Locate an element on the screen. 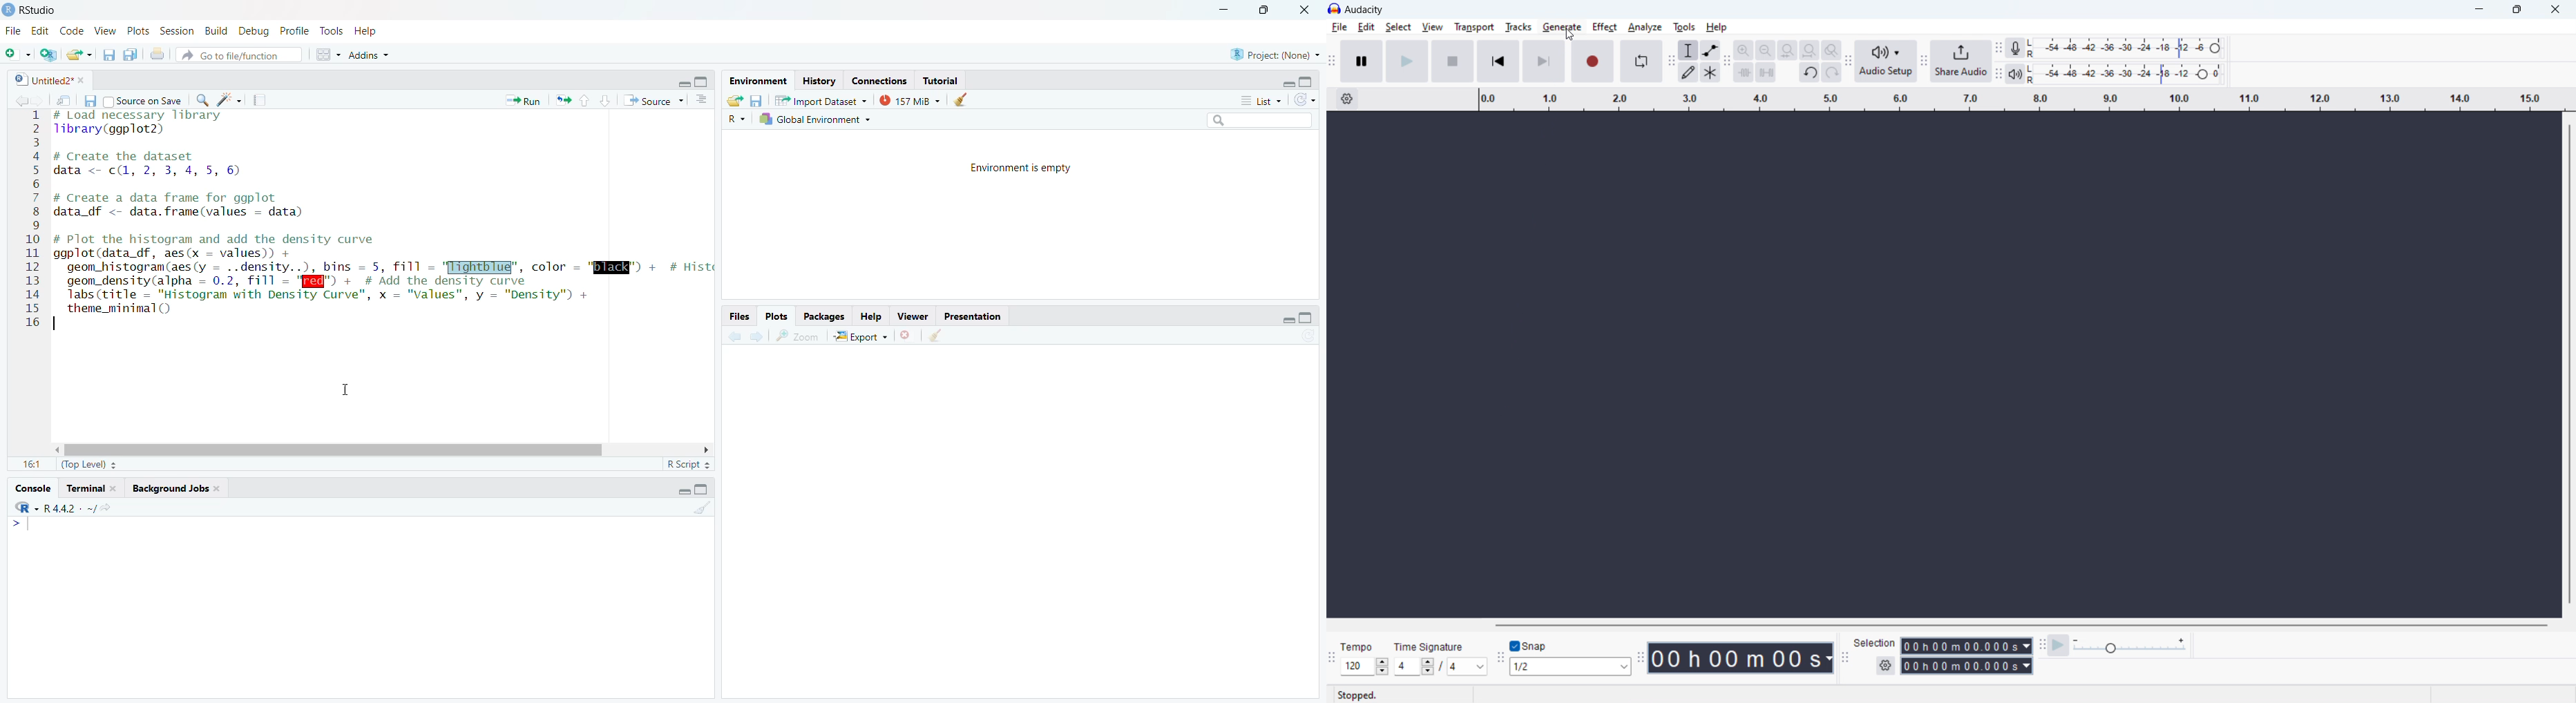 The height and width of the screenshot is (728, 2576). minimize is located at coordinates (2479, 10).